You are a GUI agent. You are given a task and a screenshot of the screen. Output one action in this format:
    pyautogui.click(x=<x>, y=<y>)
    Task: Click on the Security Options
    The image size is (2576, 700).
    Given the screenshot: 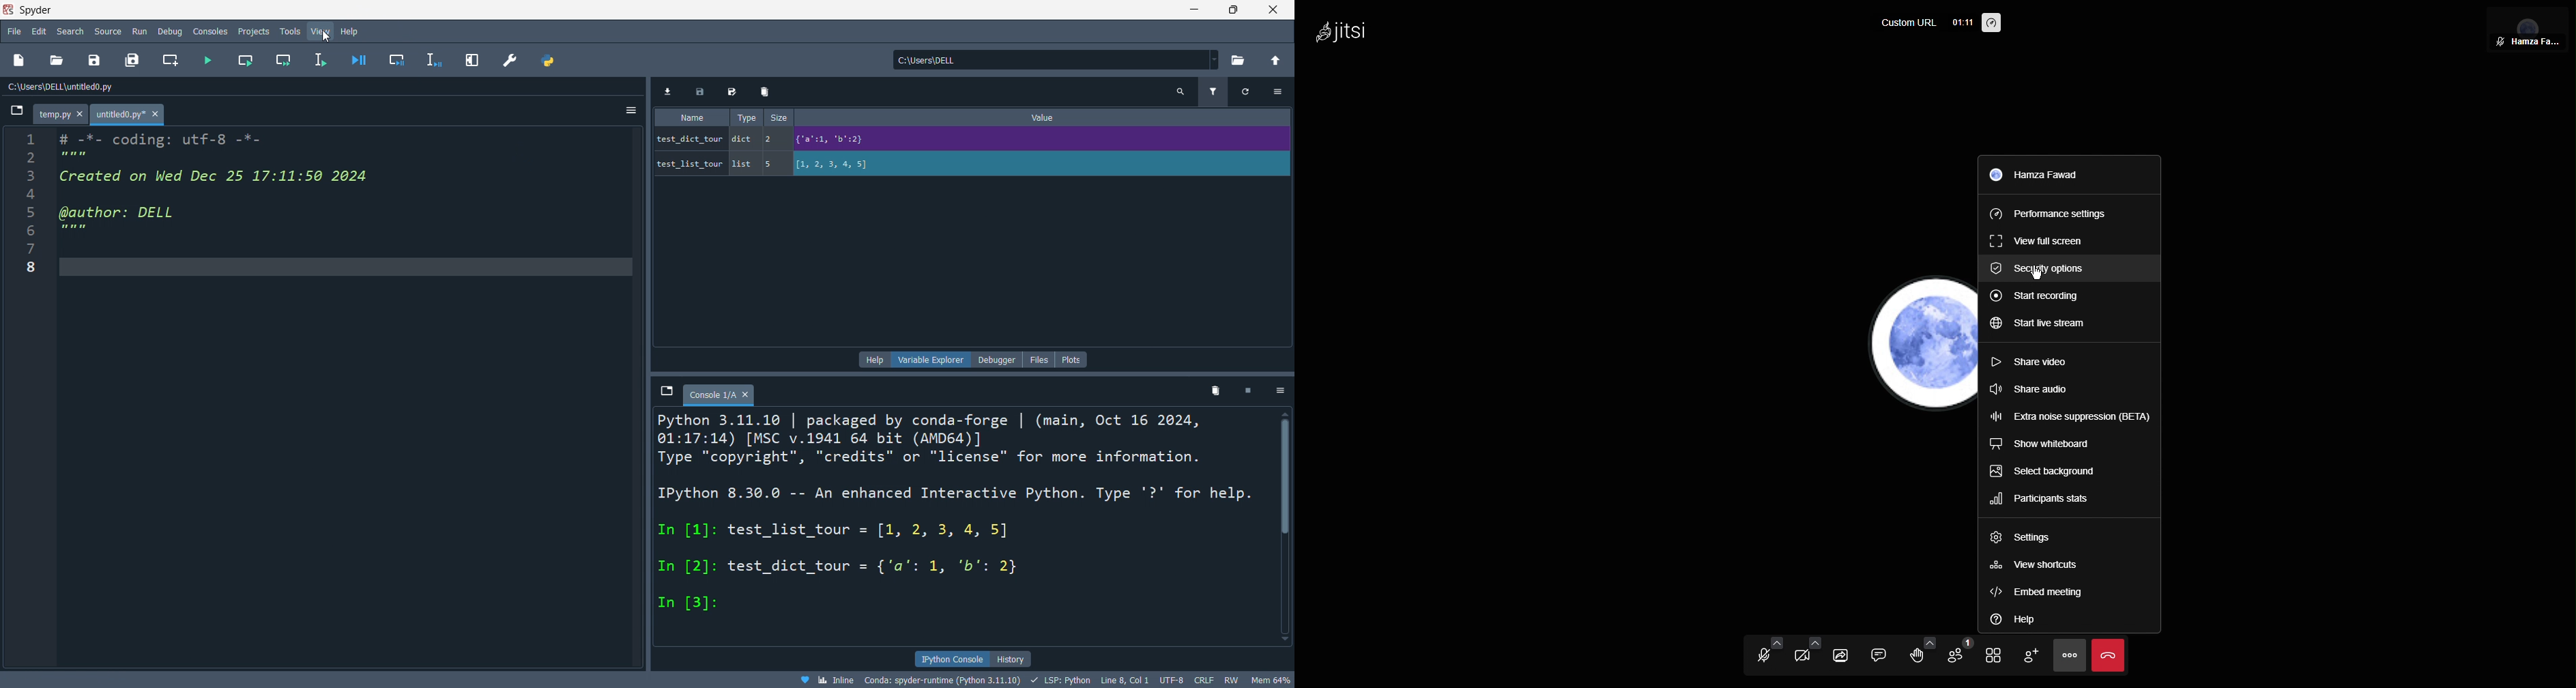 What is the action you would take?
    pyautogui.click(x=2041, y=266)
    